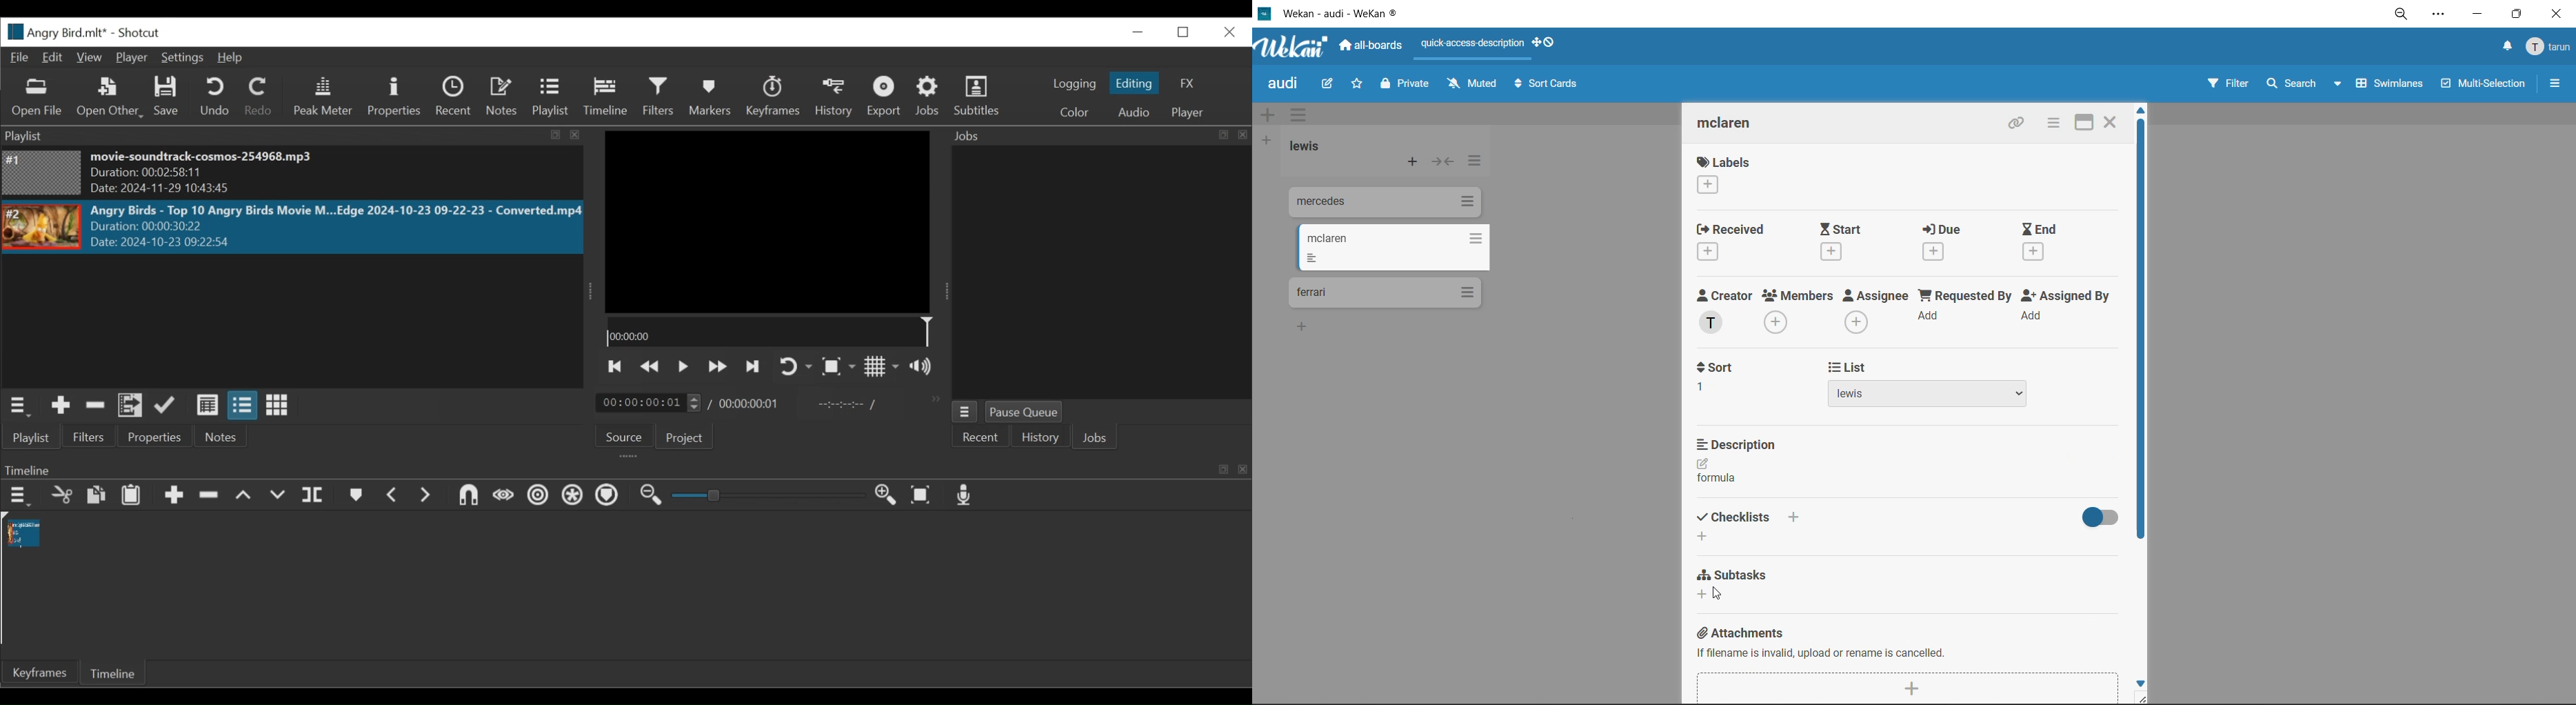 The height and width of the screenshot is (728, 2576). What do you see at coordinates (1846, 241) in the screenshot?
I see `start` at bounding box center [1846, 241].